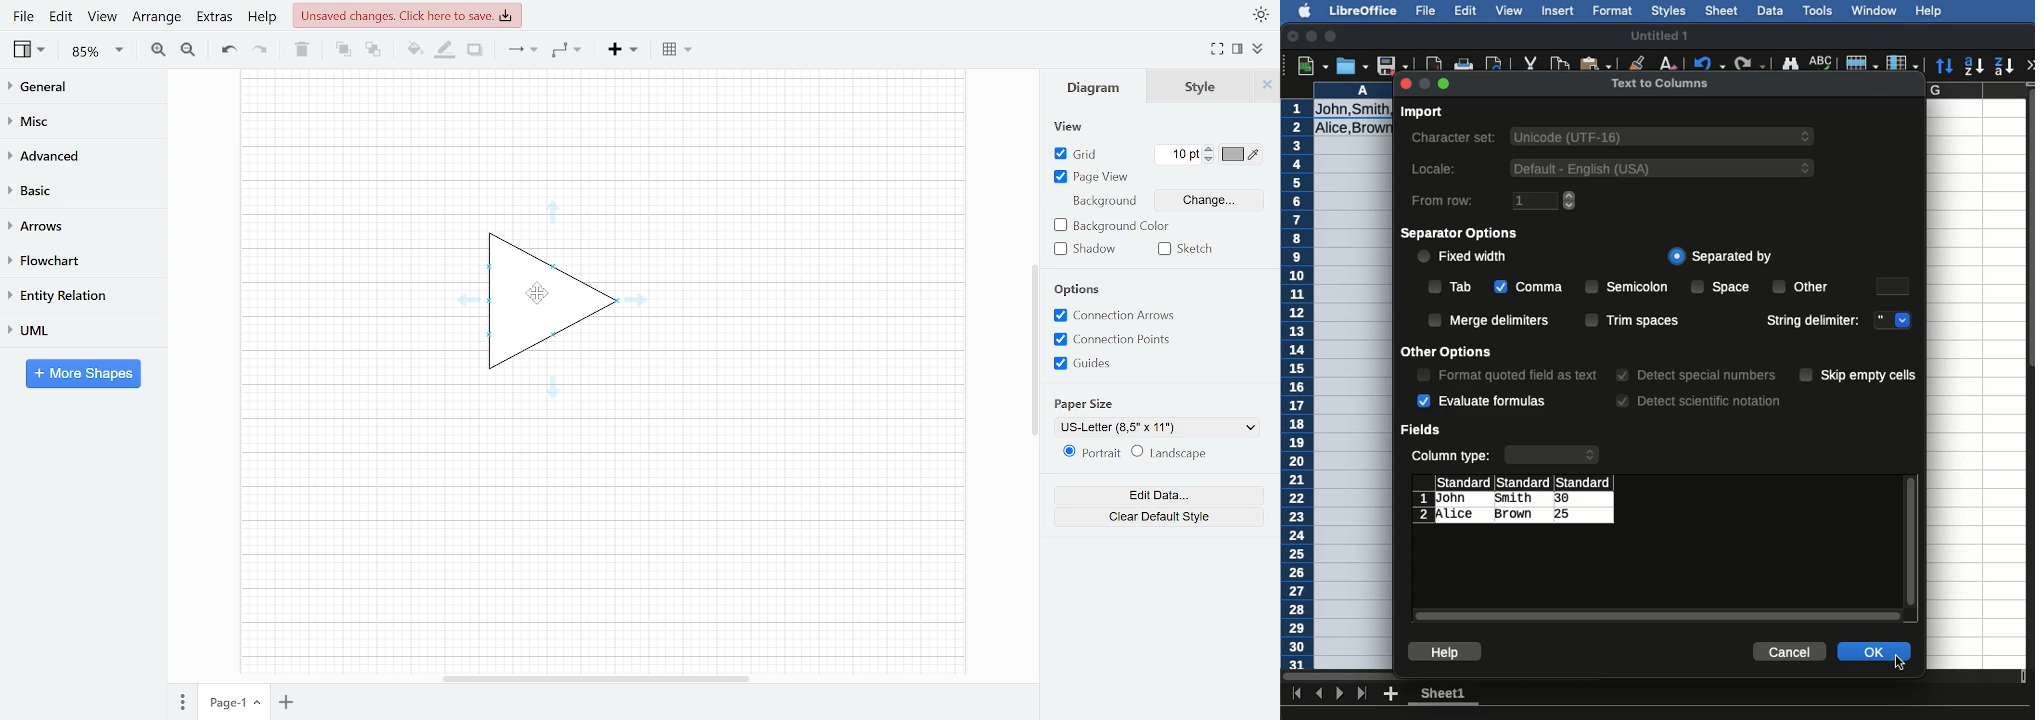 This screenshot has width=2044, height=728. I want to click on Connection, so click(522, 49).